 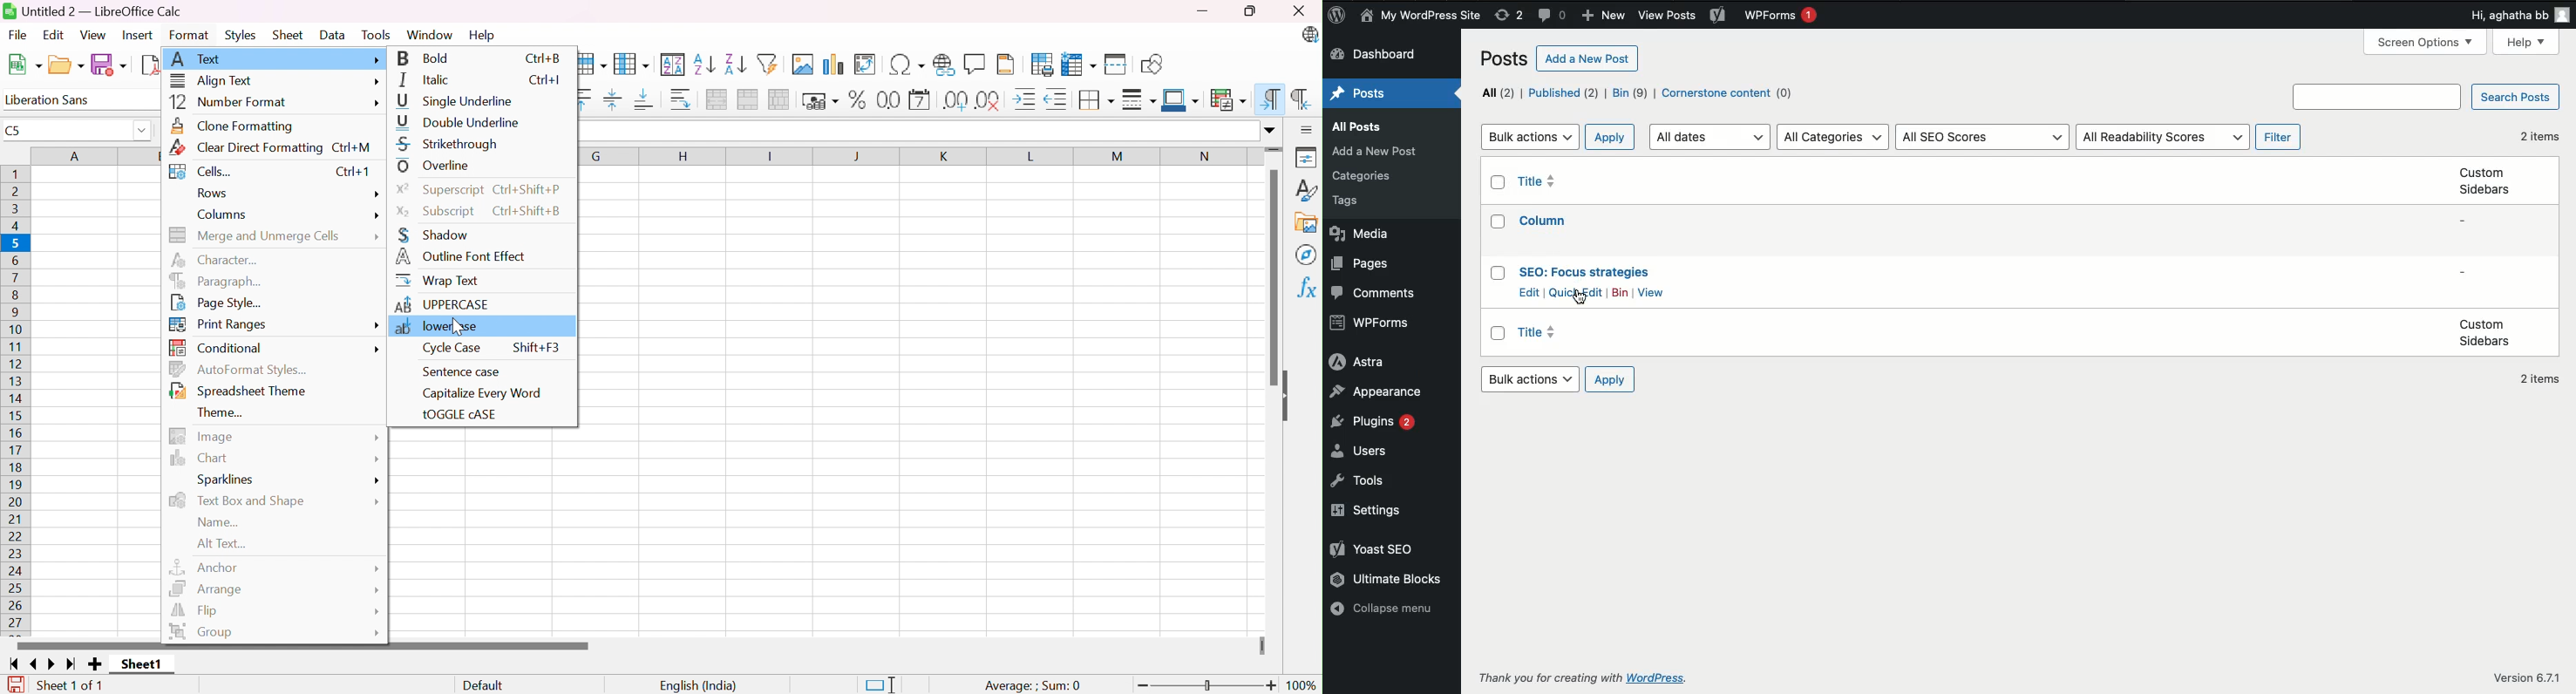 I want to click on Media, so click(x=1357, y=235).